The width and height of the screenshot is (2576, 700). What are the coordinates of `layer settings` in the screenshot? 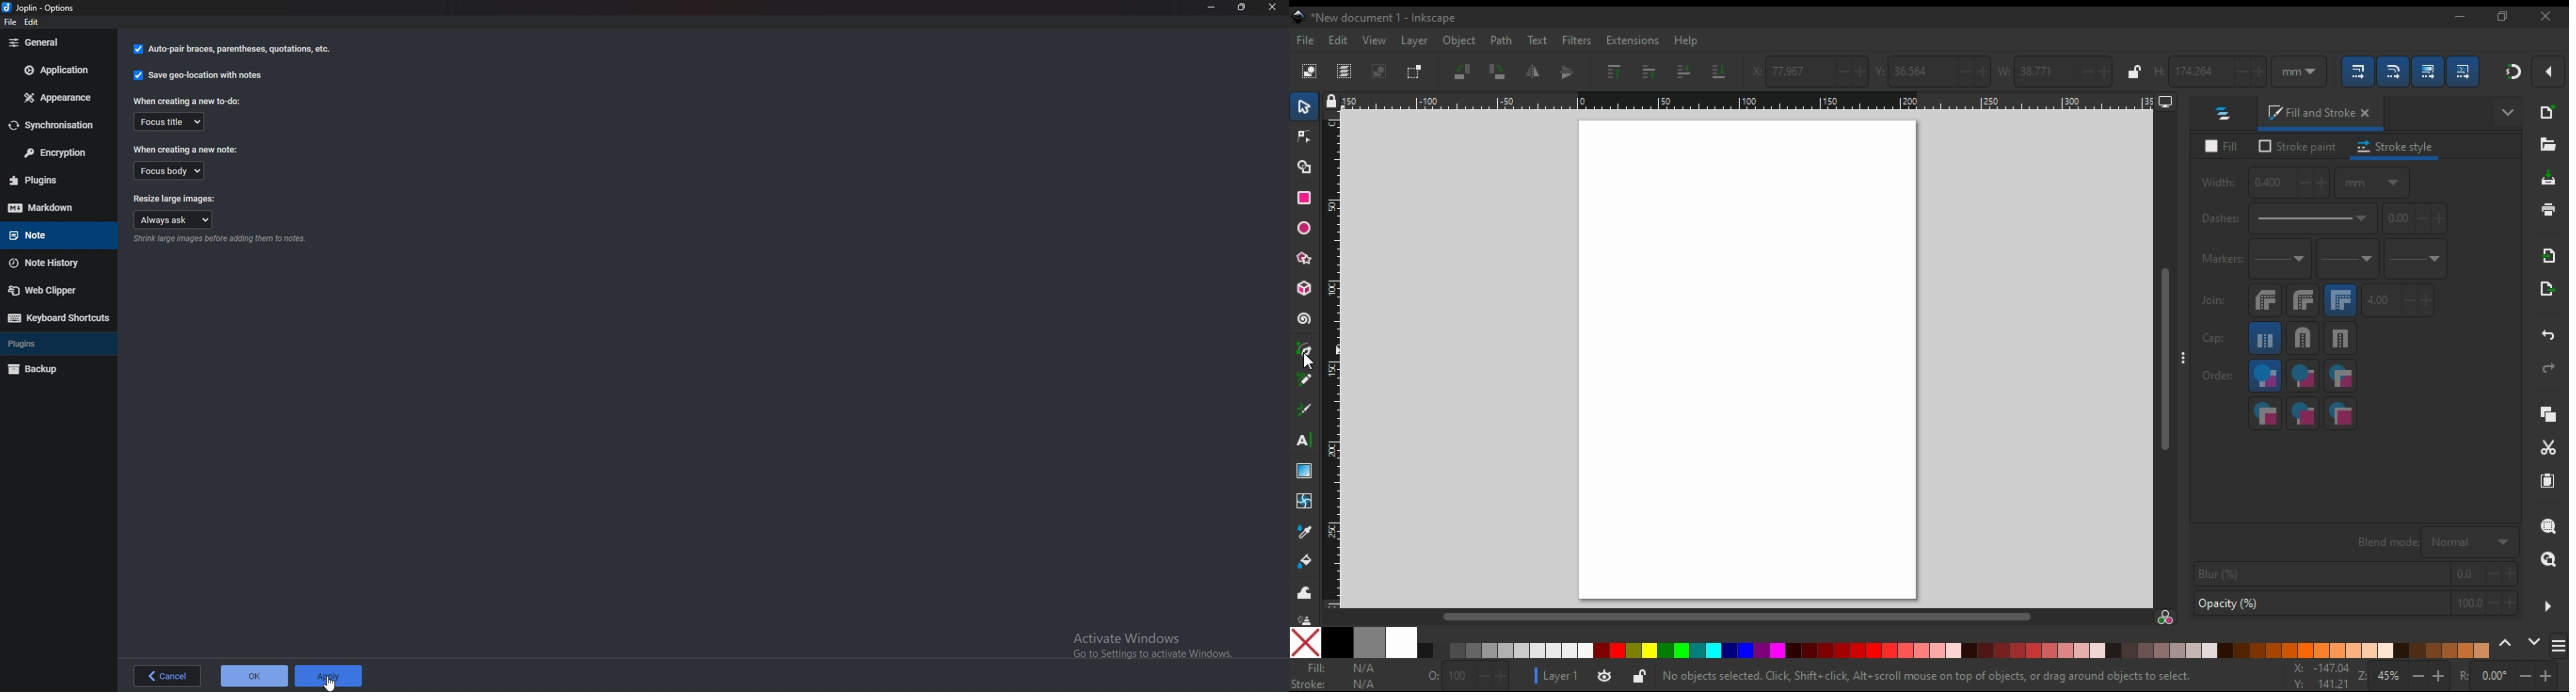 It's located at (1589, 676).